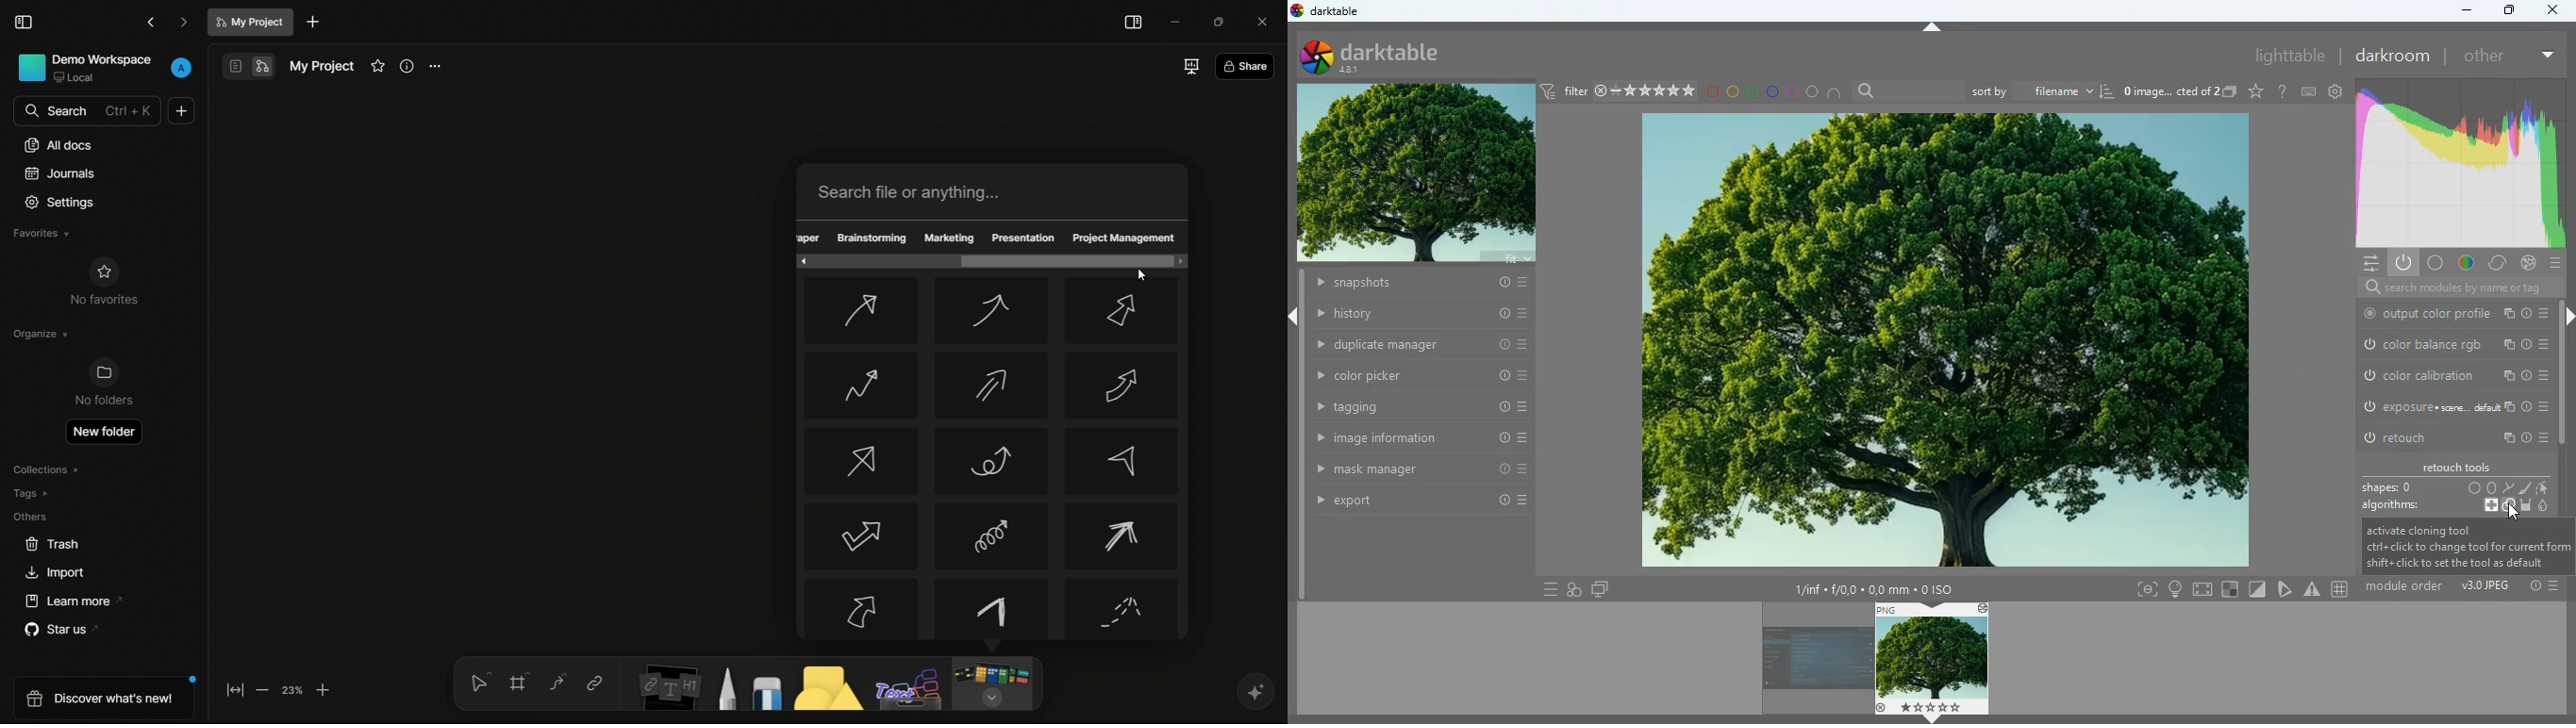 The height and width of the screenshot is (728, 2576). I want to click on darktable, so click(1376, 56).